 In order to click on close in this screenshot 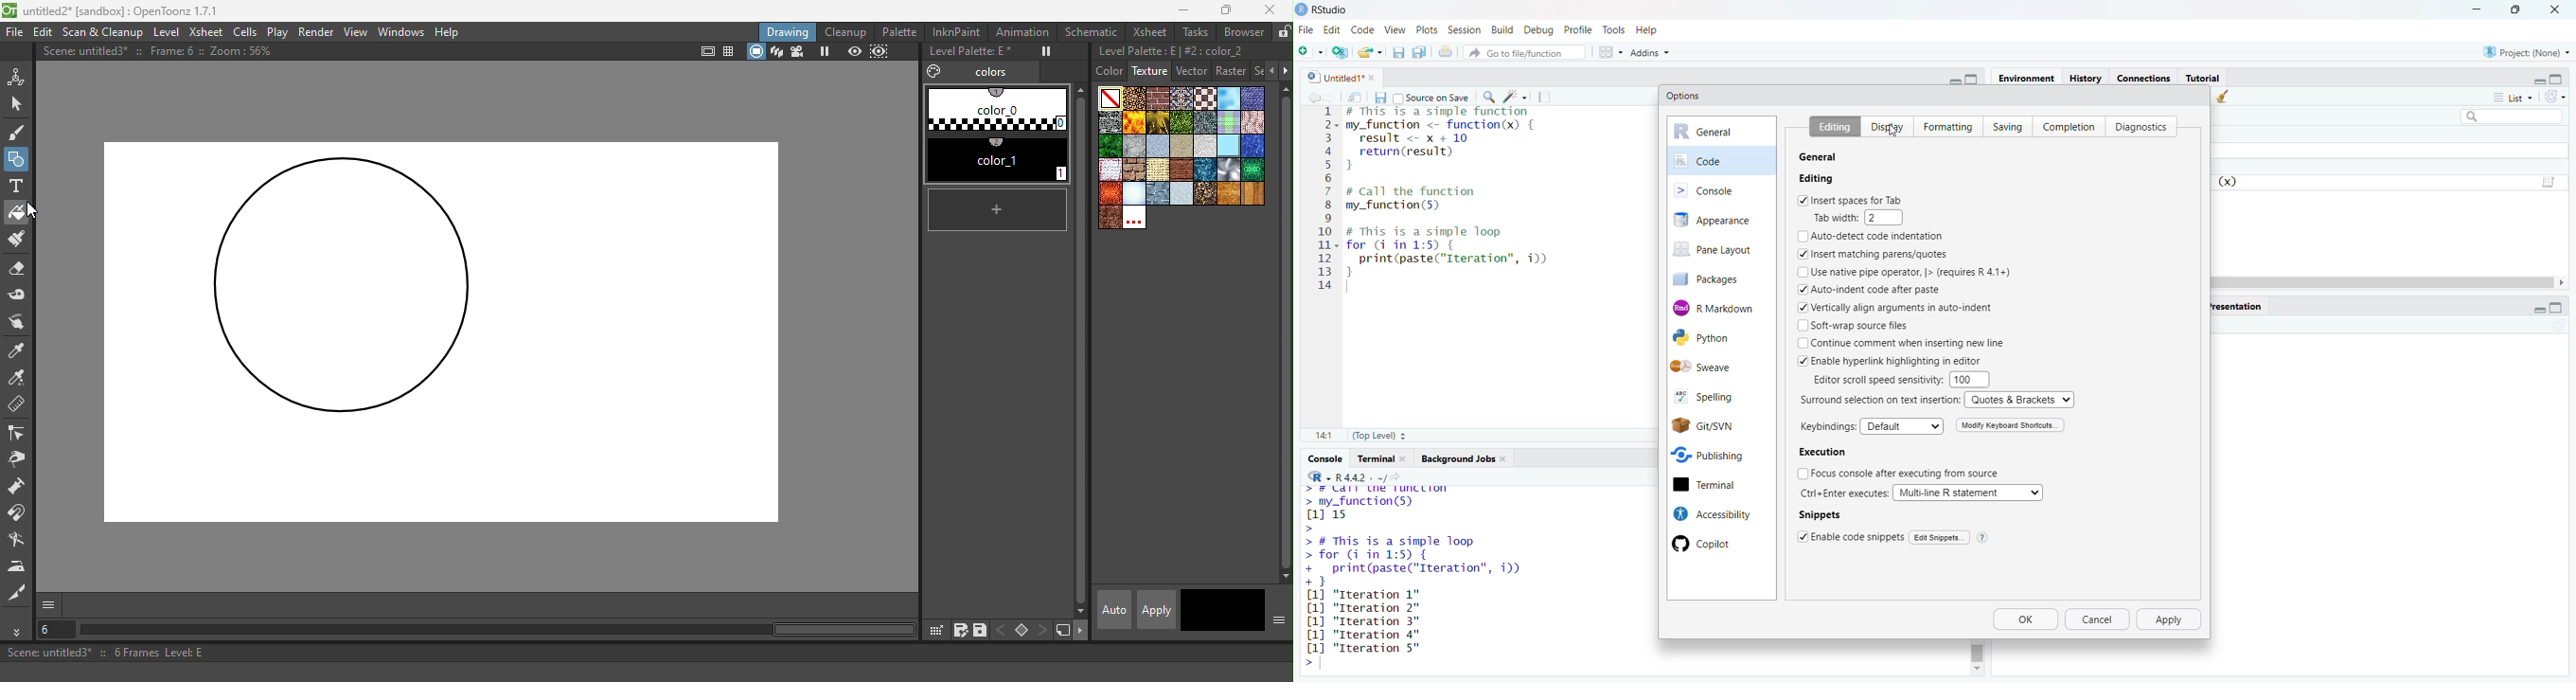, I will do `click(2559, 8)`.